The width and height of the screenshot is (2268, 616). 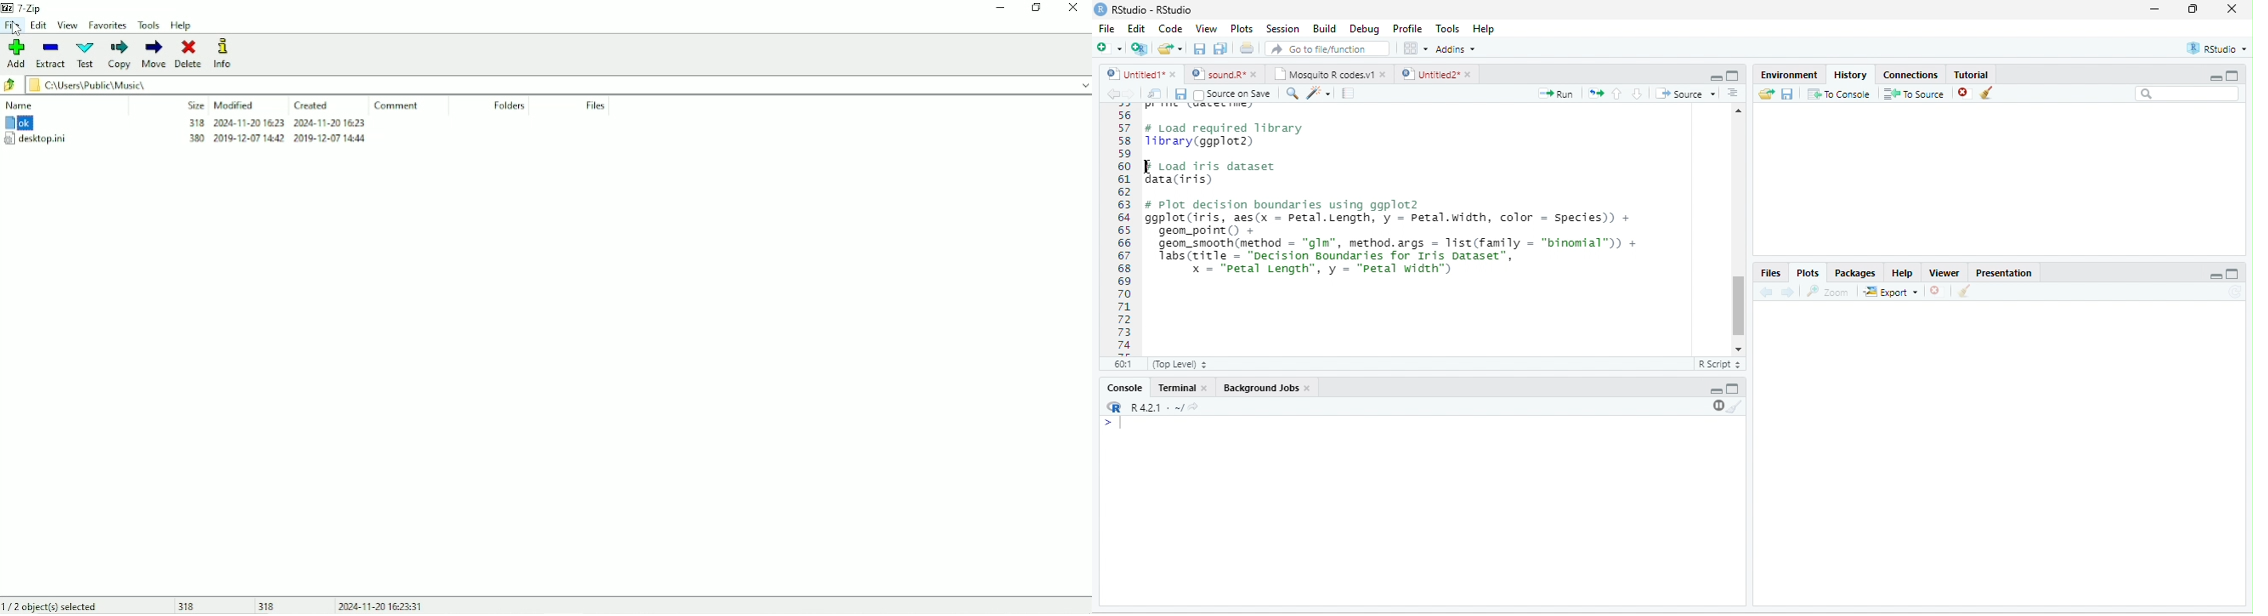 What do you see at coordinates (1074, 9) in the screenshot?
I see `Close` at bounding box center [1074, 9].